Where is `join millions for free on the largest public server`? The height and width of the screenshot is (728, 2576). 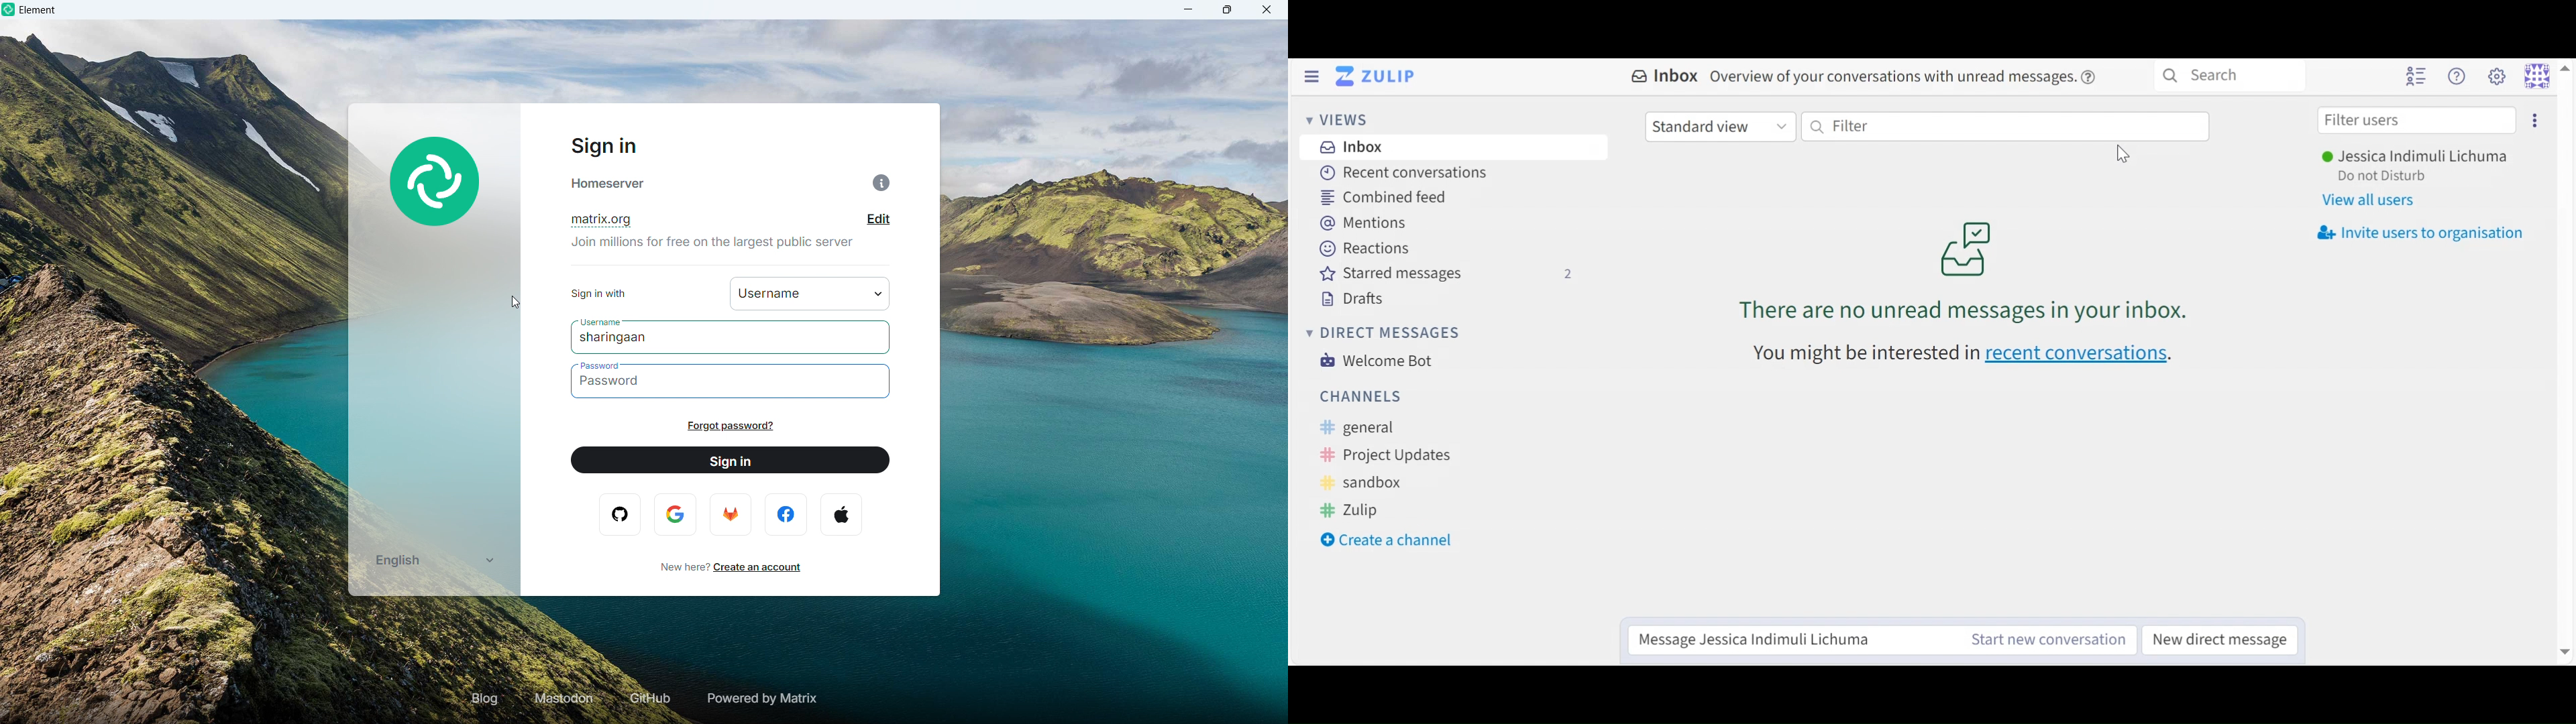
join millions for free on the largest public server is located at coordinates (714, 247).